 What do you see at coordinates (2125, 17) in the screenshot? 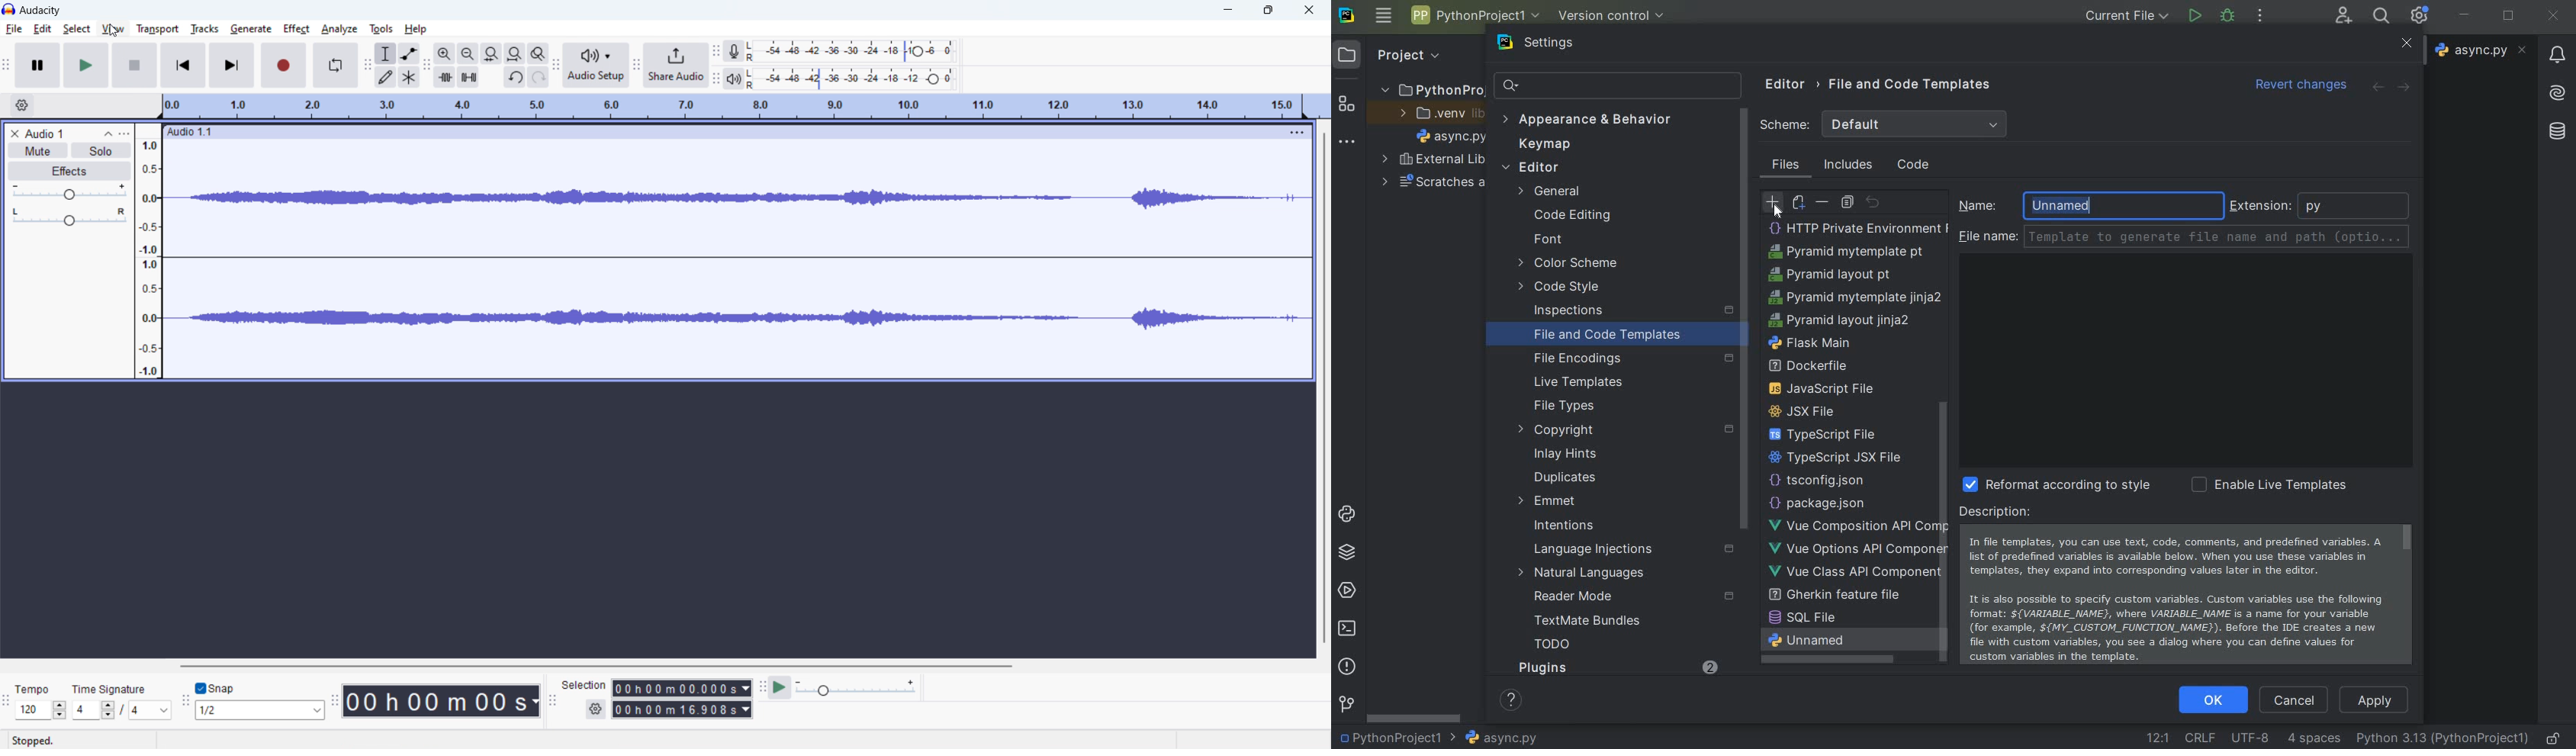
I see `current file` at bounding box center [2125, 17].